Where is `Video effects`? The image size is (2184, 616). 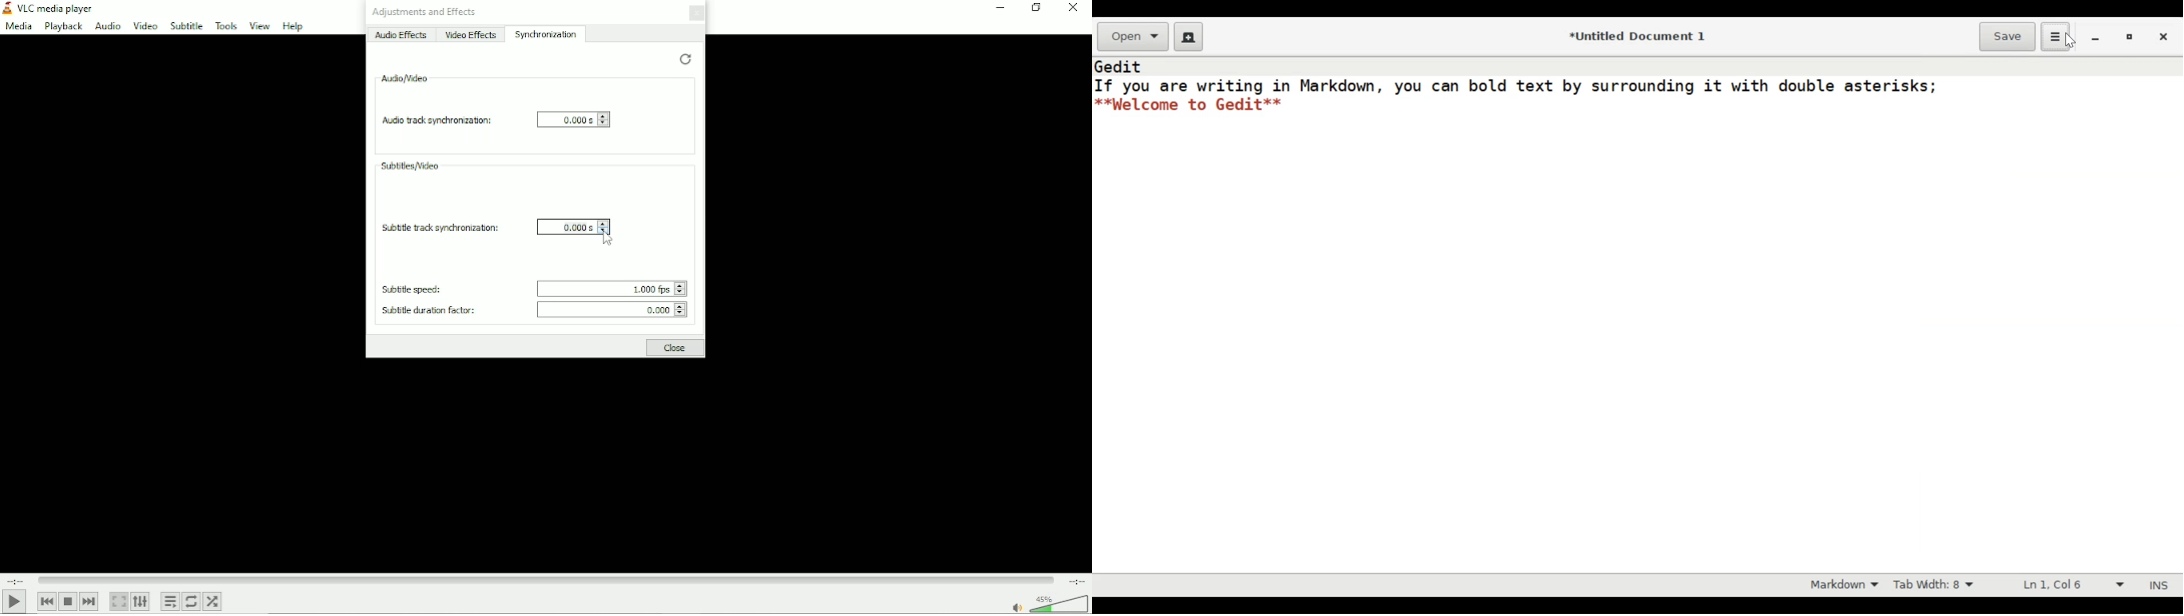 Video effects is located at coordinates (472, 35).